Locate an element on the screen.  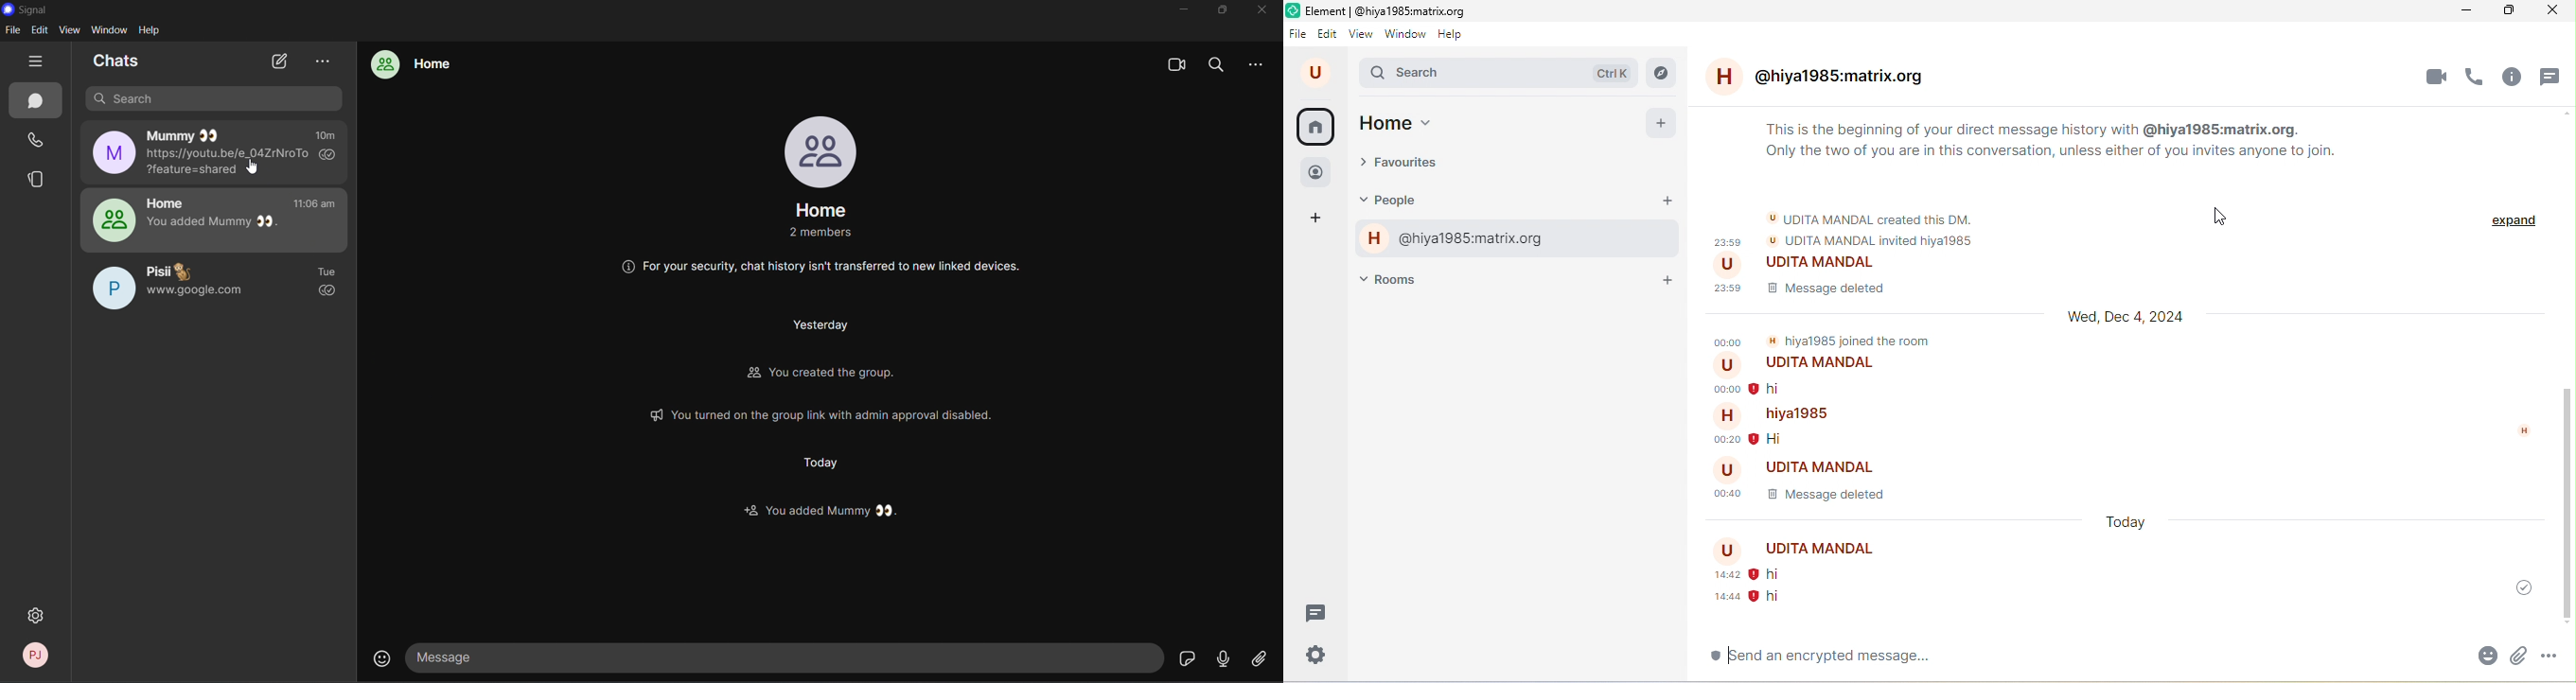
people is located at coordinates (1406, 201).